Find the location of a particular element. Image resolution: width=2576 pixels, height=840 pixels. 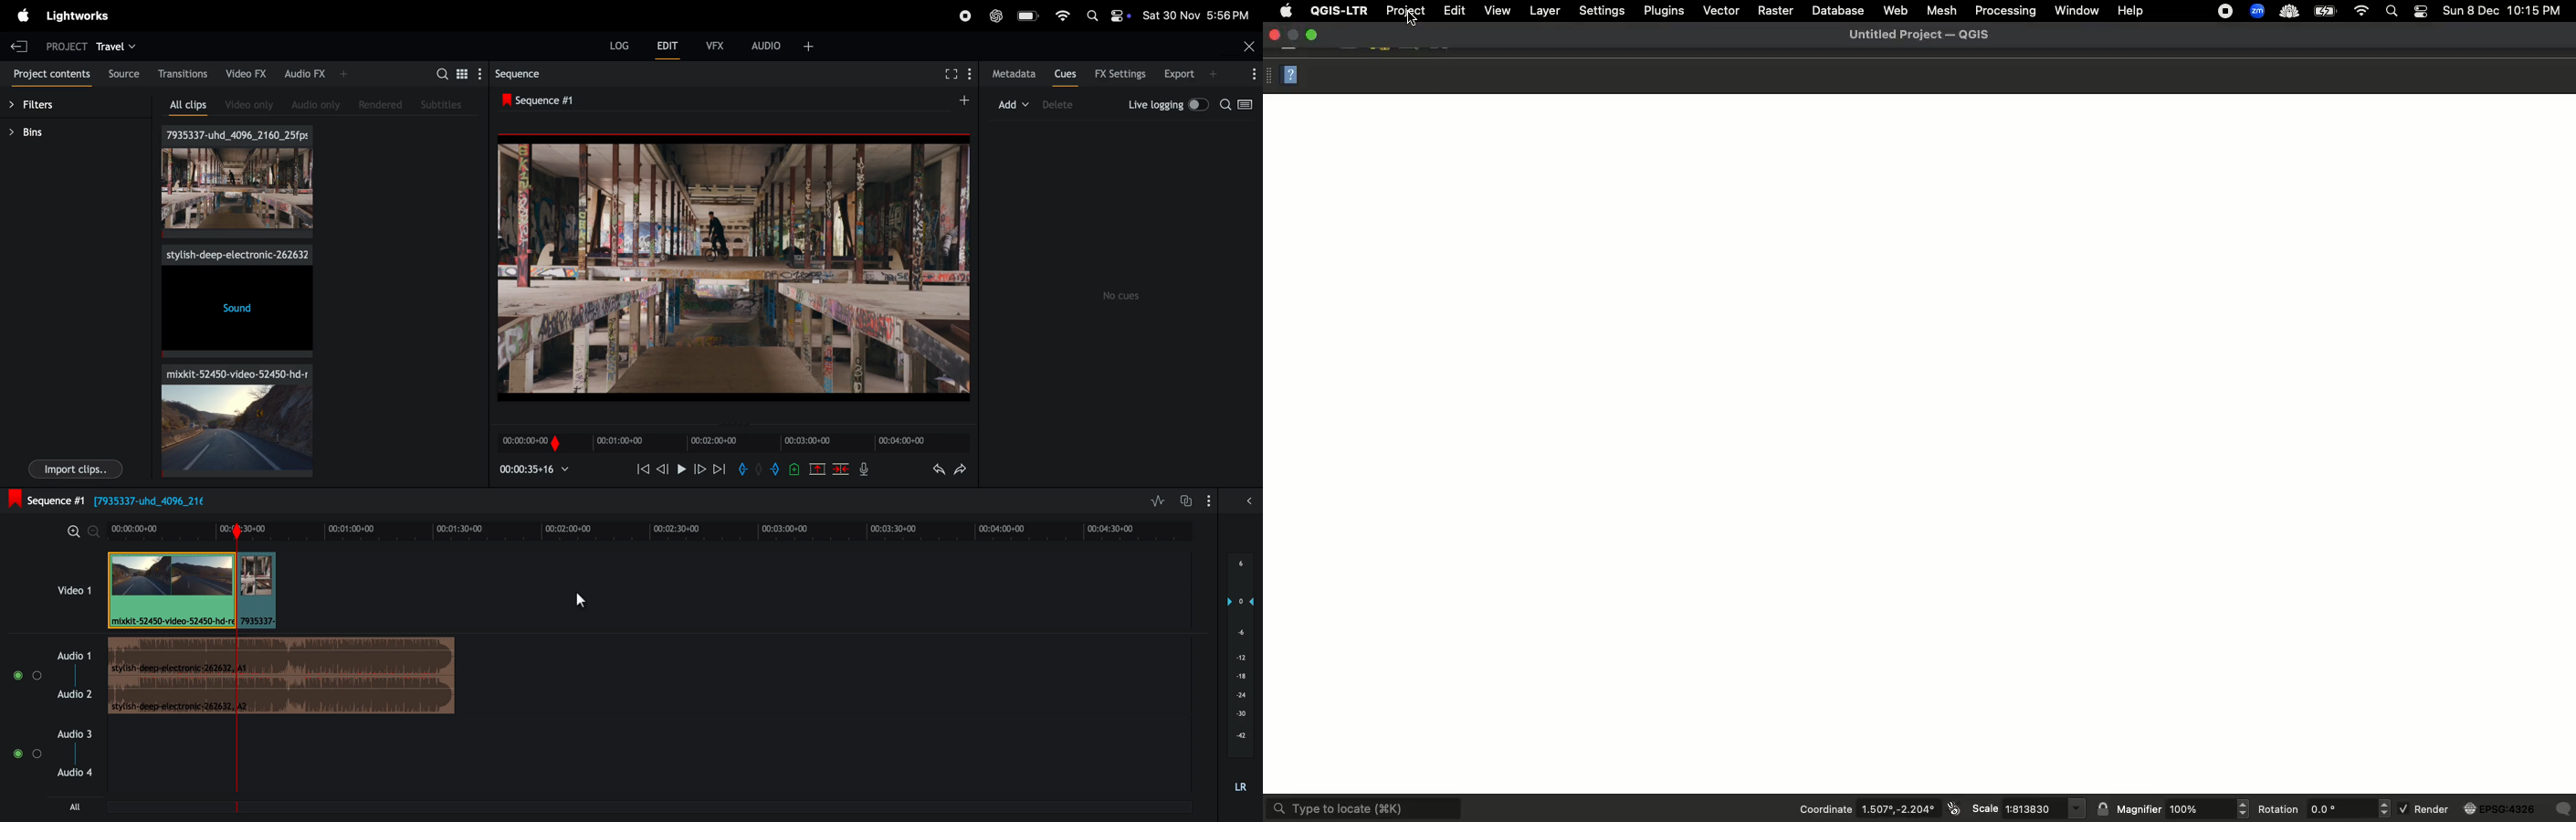

close is located at coordinates (1249, 44).